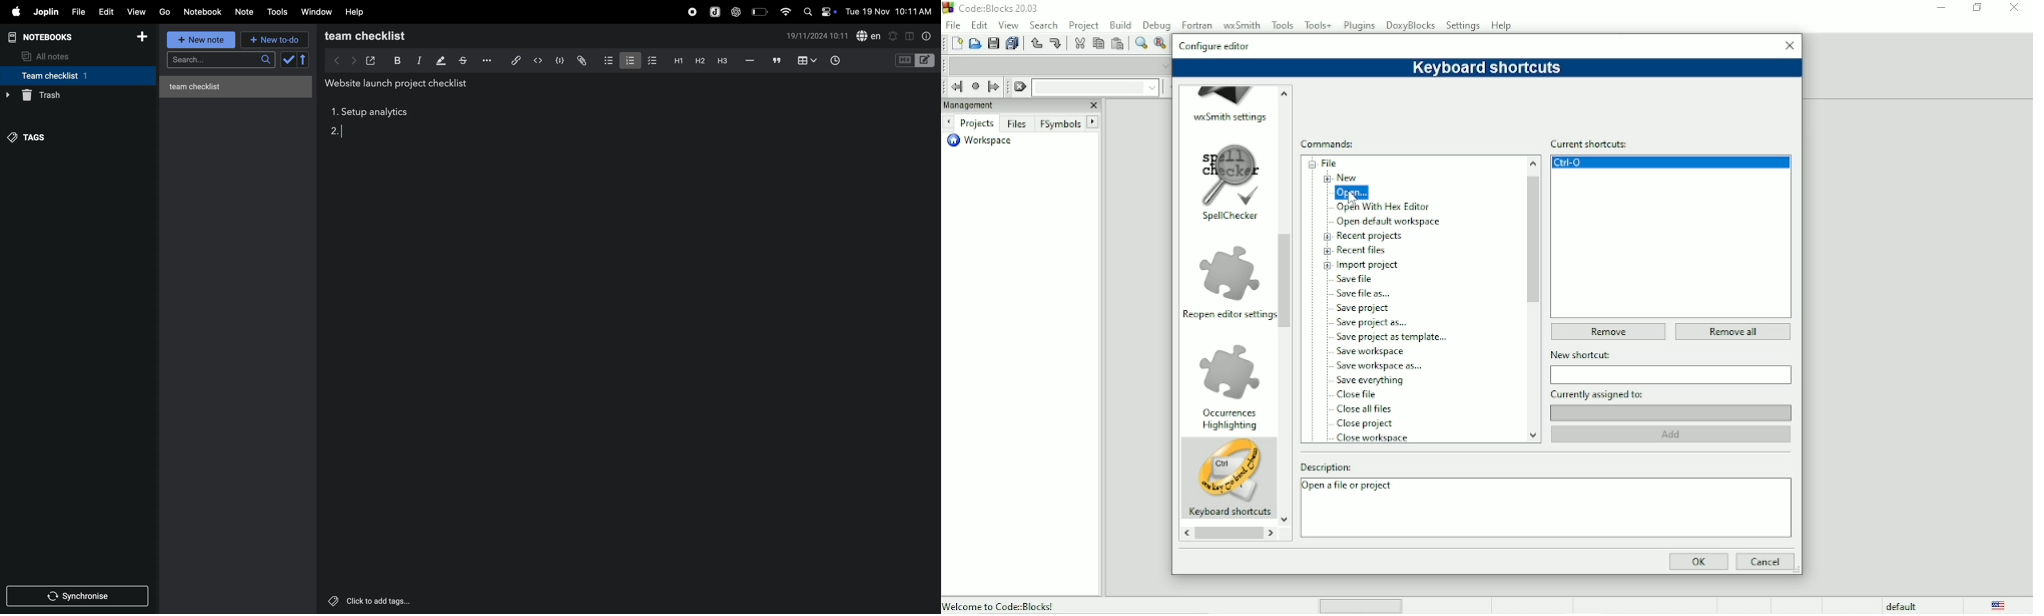  Describe the element at coordinates (65, 75) in the screenshot. I see `team checklist` at that location.